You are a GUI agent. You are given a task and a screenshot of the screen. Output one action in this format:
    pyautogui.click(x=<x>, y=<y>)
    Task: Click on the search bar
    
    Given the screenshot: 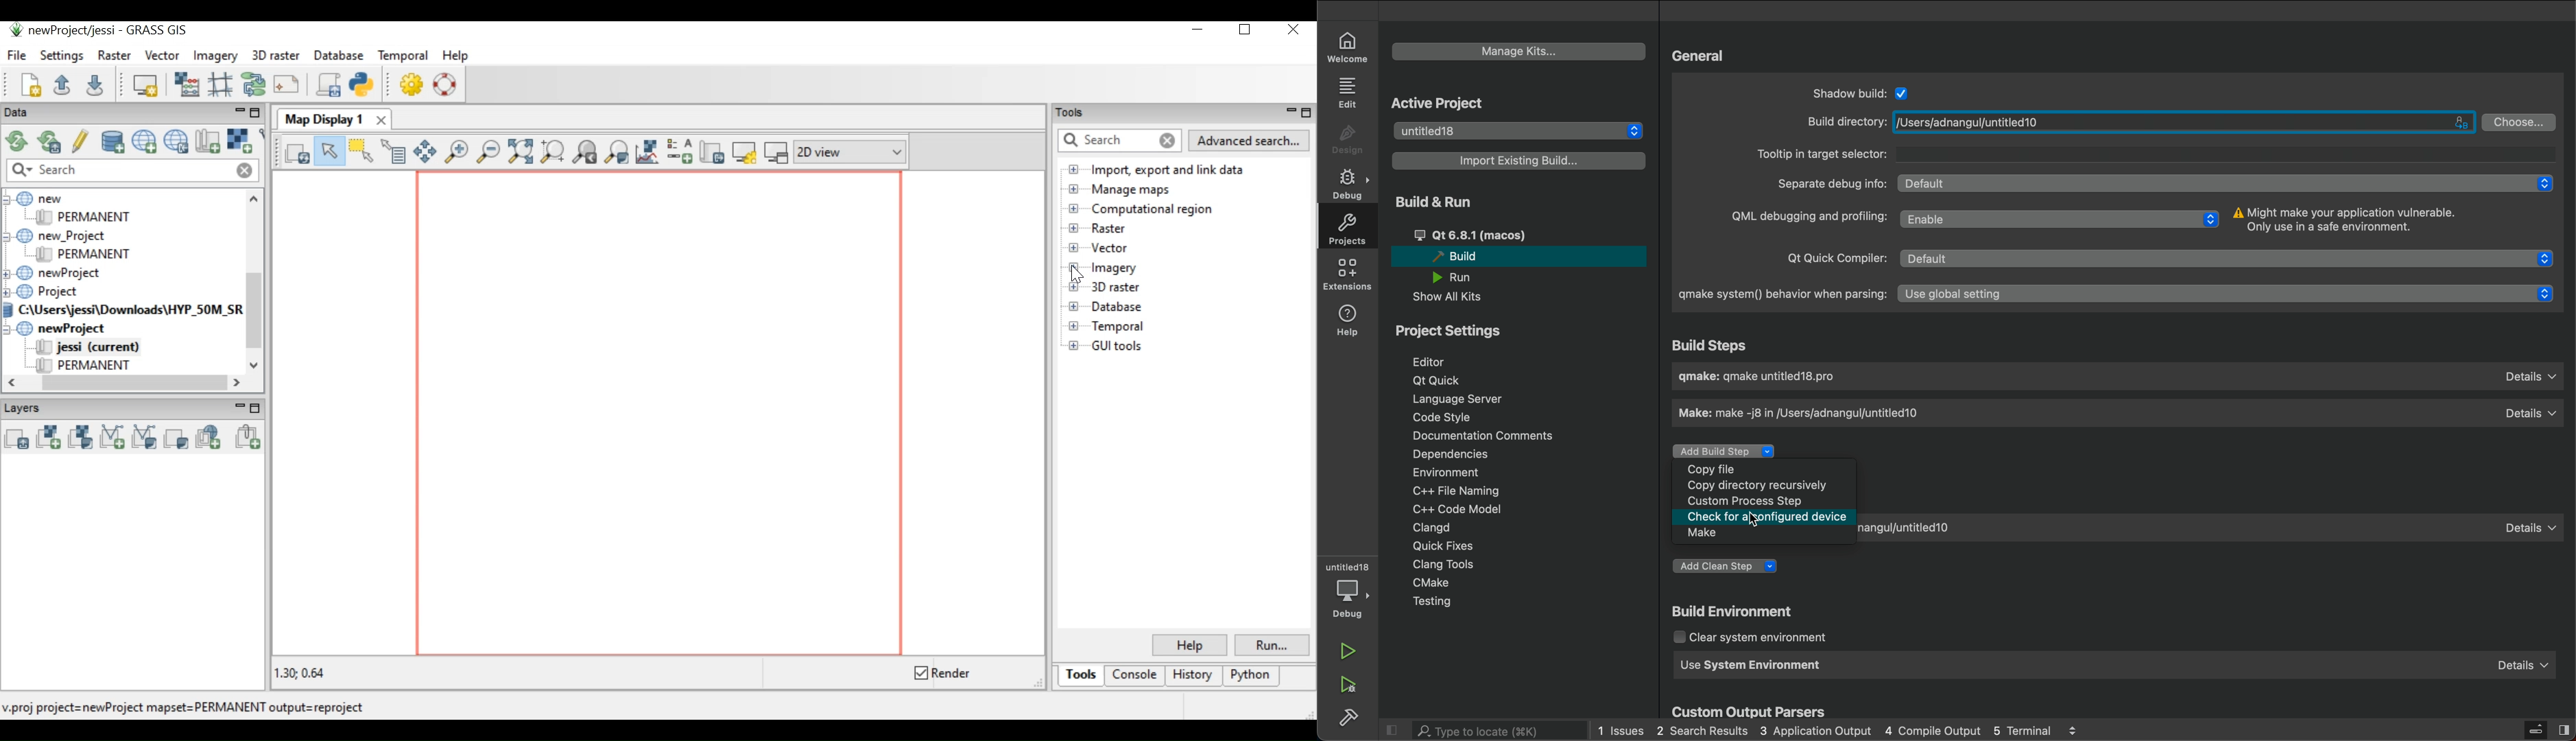 What is the action you would take?
    pyautogui.click(x=1490, y=730)
    